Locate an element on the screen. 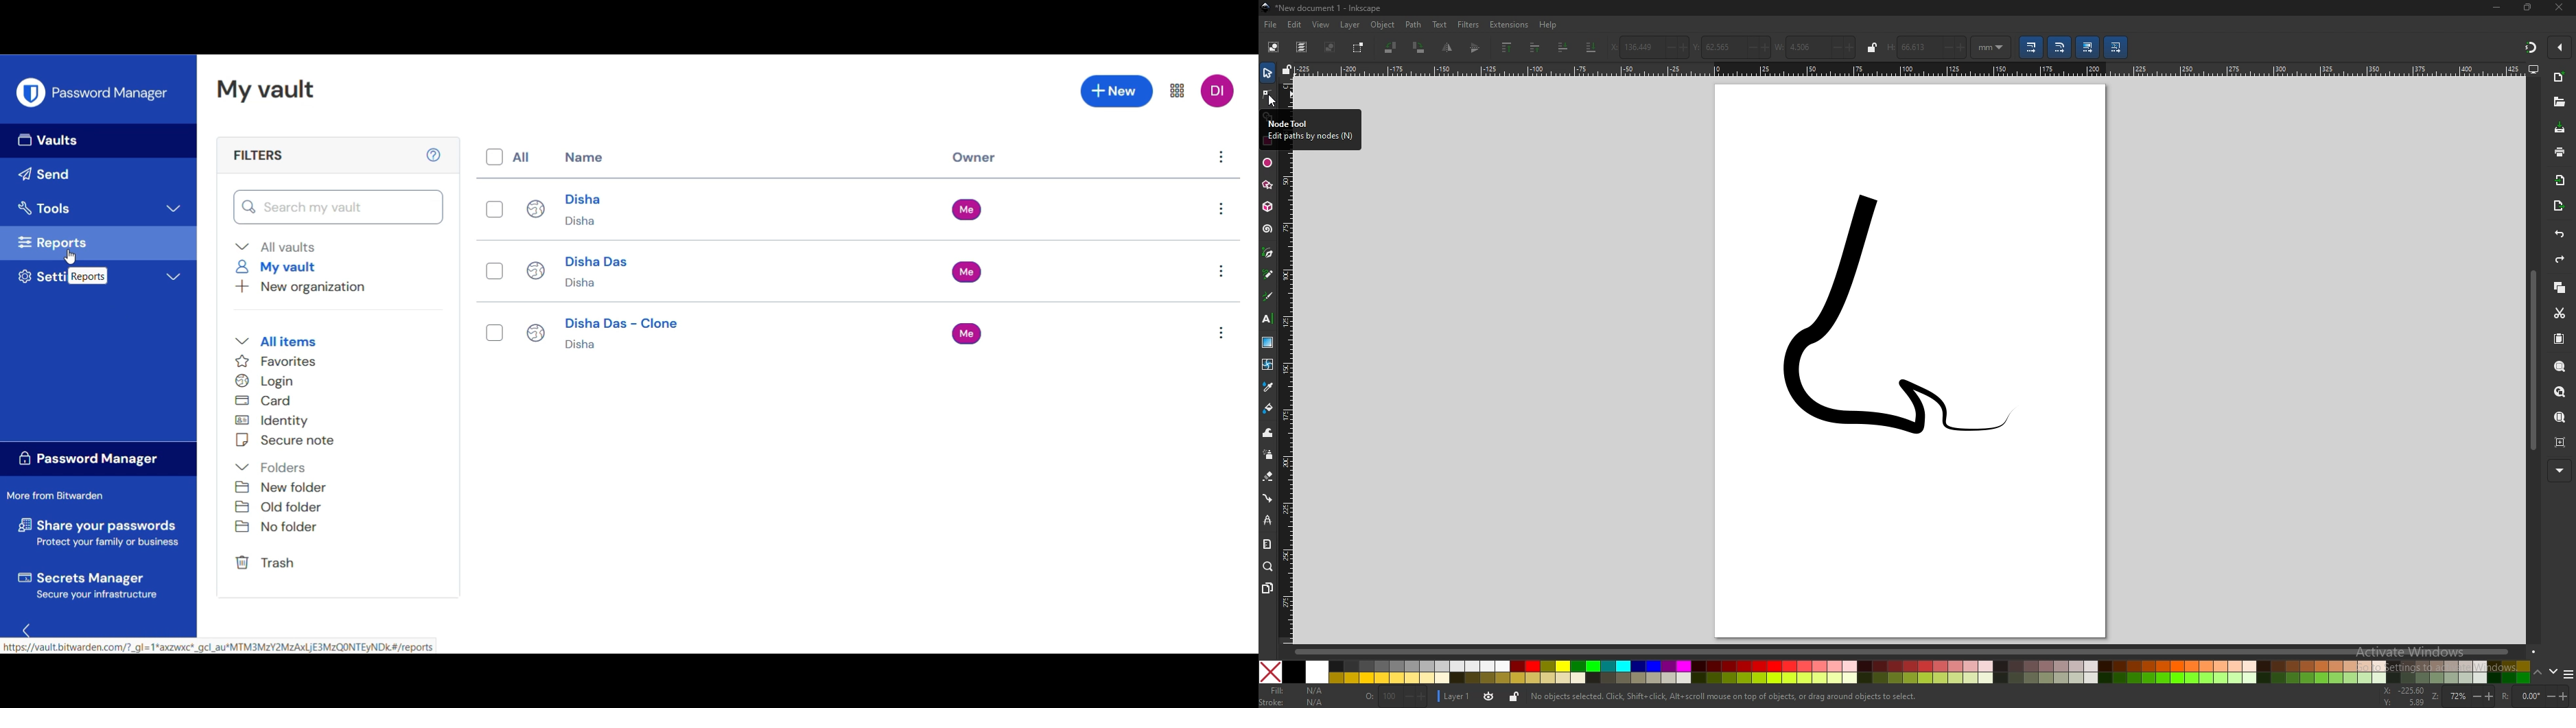 This screenshot has width=2576, height=728. new is located at coordinates (2559, 78).